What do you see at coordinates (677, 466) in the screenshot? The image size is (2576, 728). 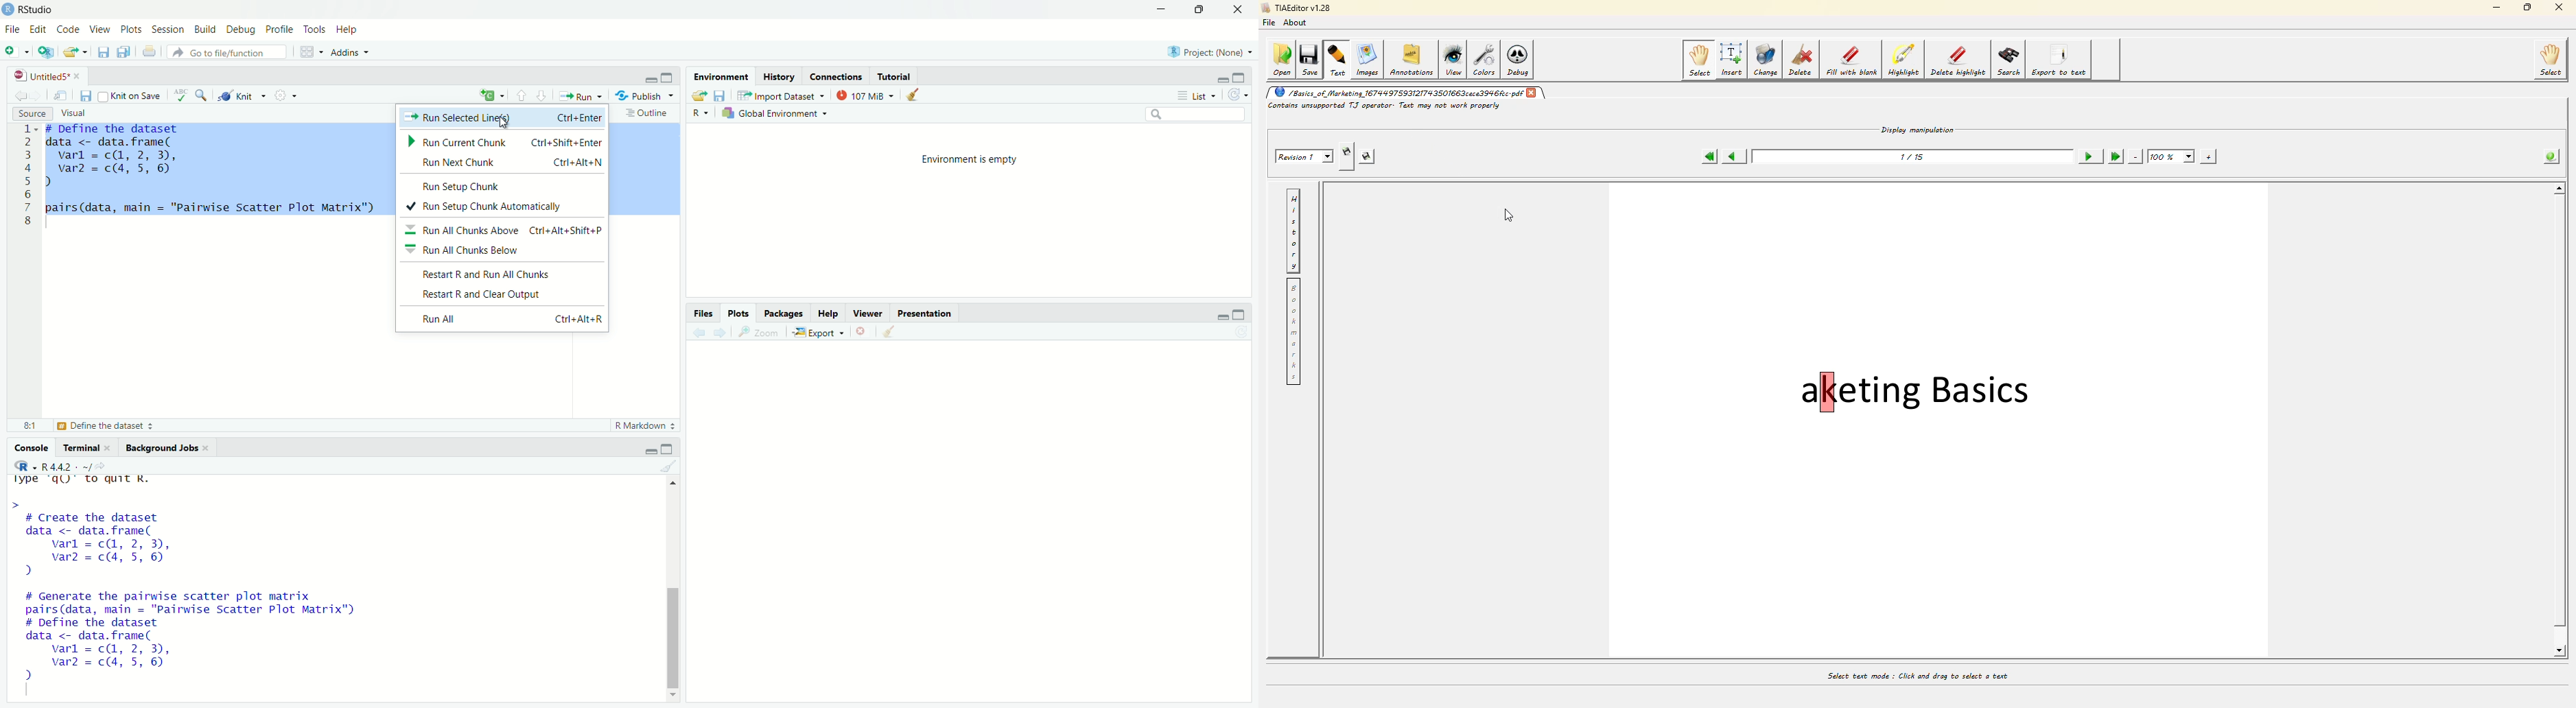 I see `Clear console (Ctrl +L)` at bounding box center [677, 466].